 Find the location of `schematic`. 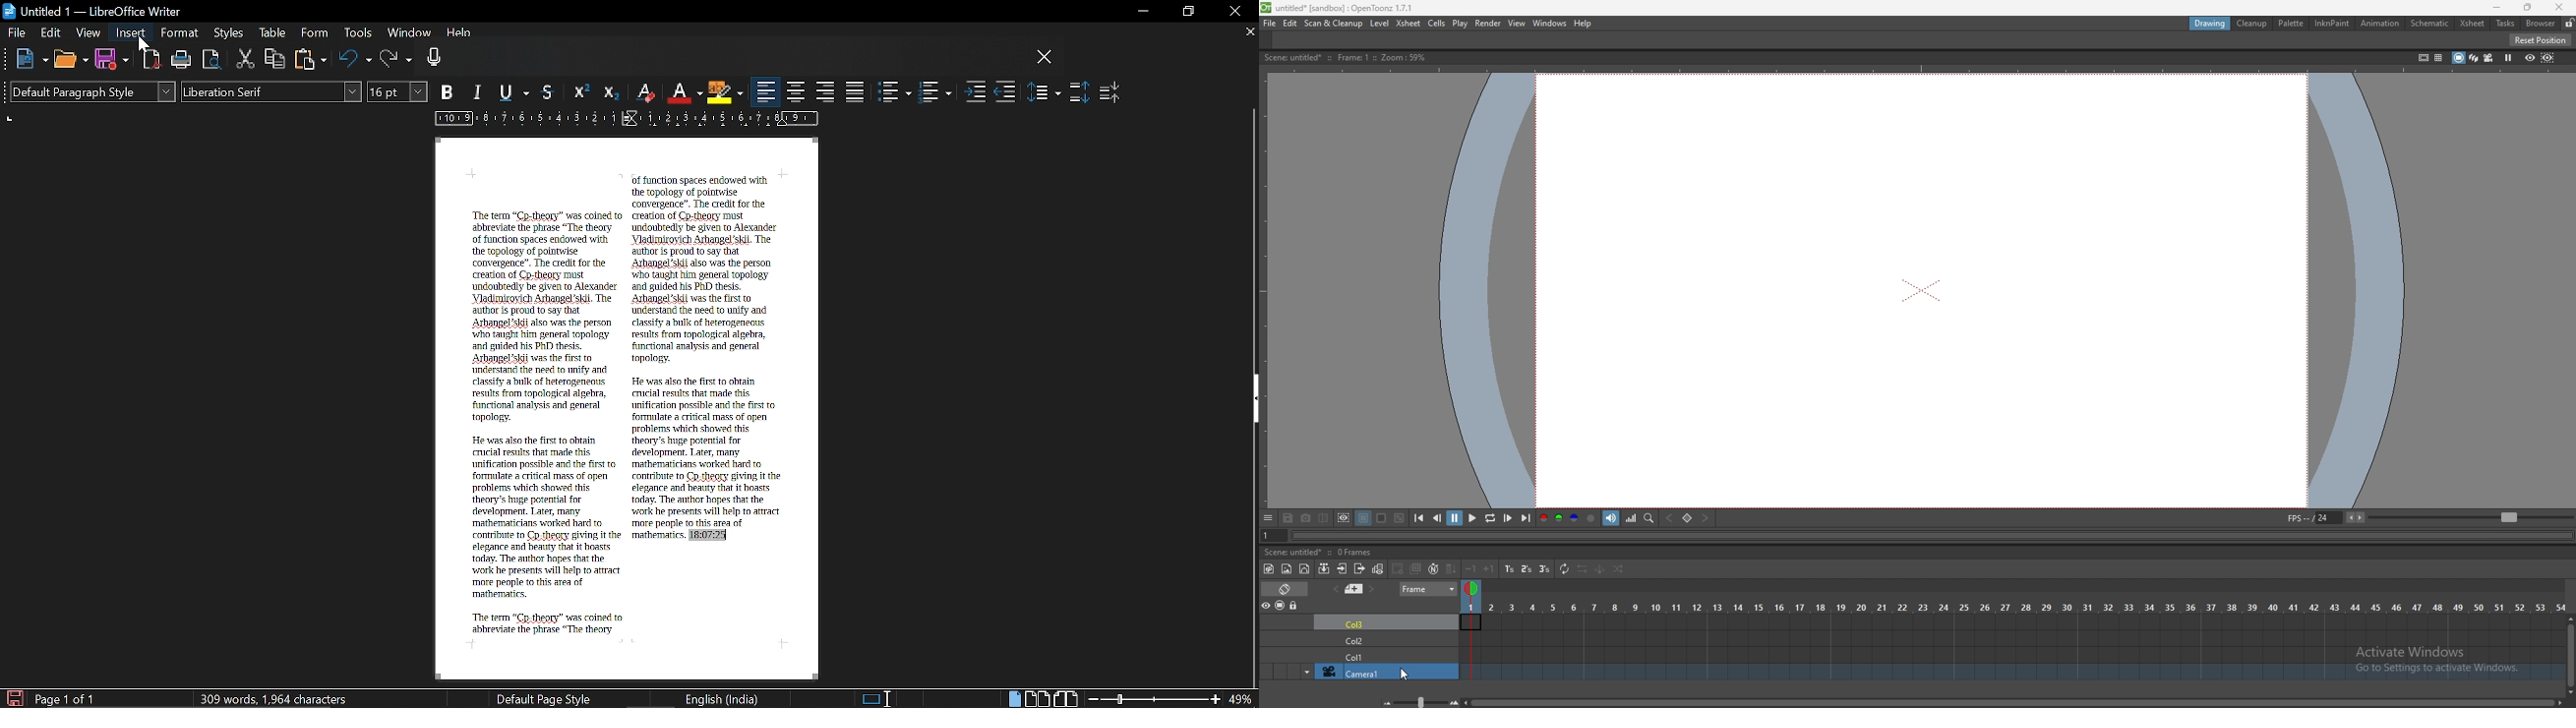

schematic is located at coordinates (2430, 23).